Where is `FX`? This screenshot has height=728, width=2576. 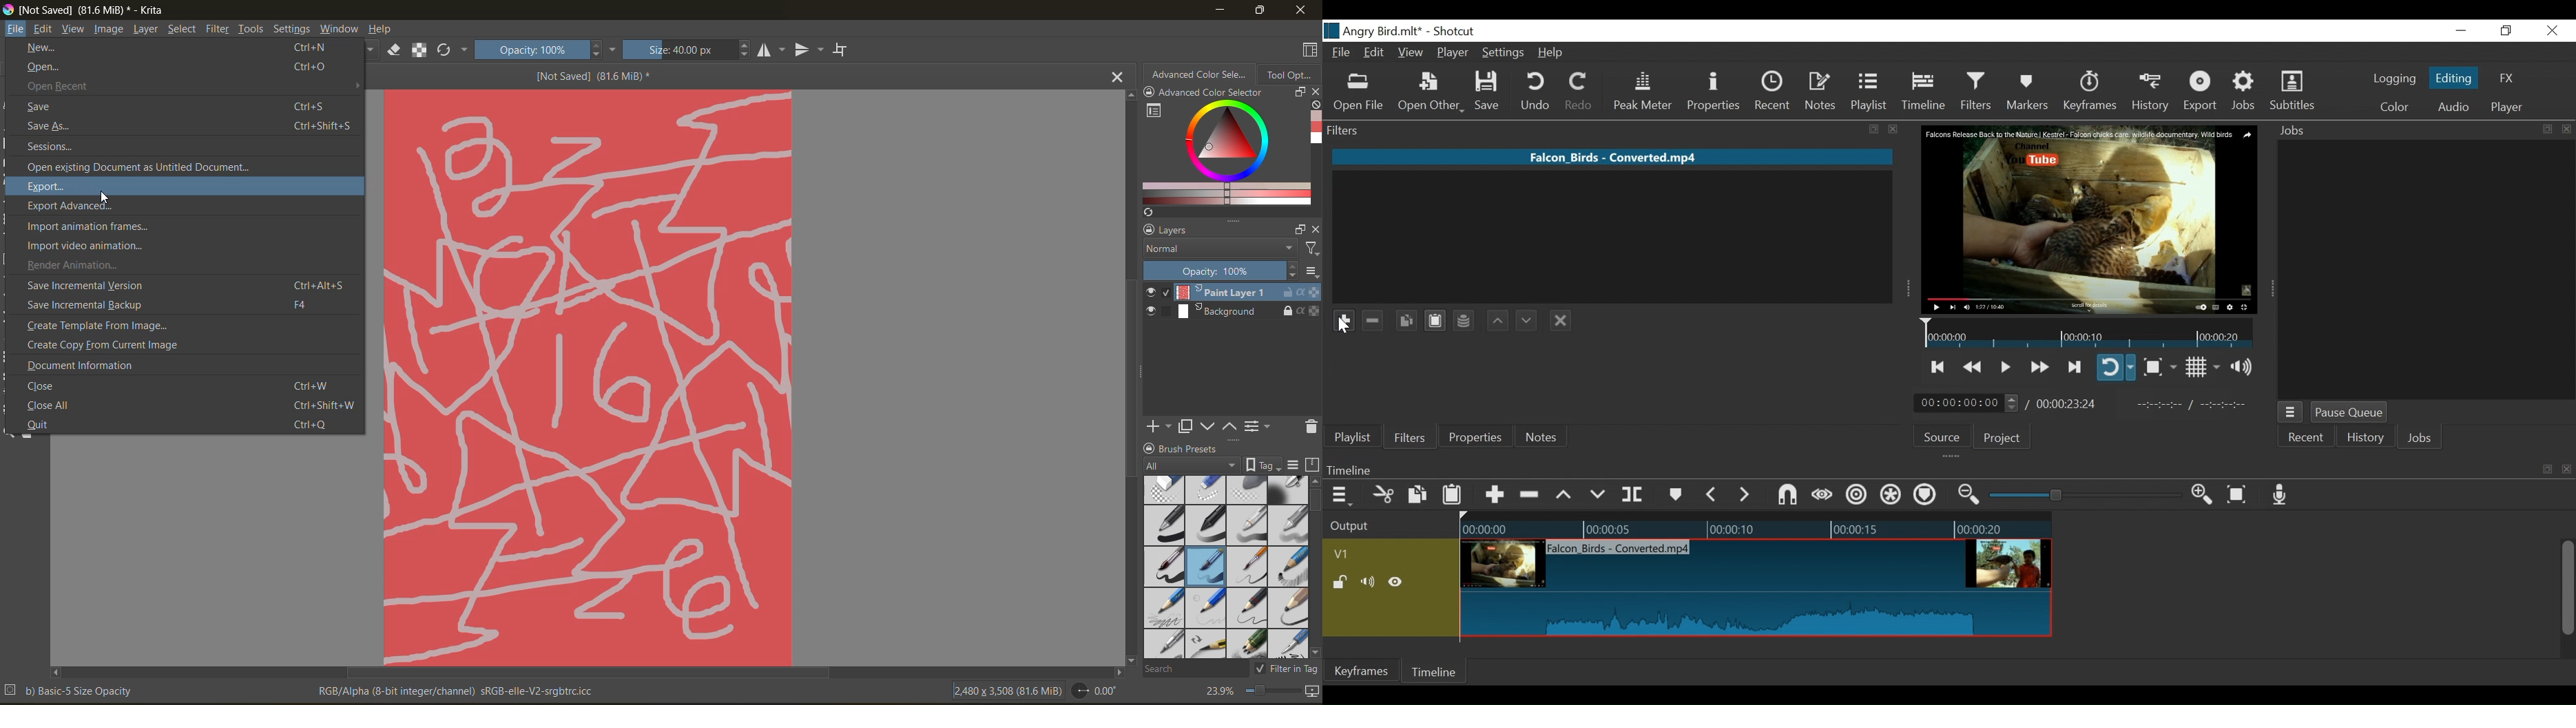
FX is located at coordinates (2505, 80).